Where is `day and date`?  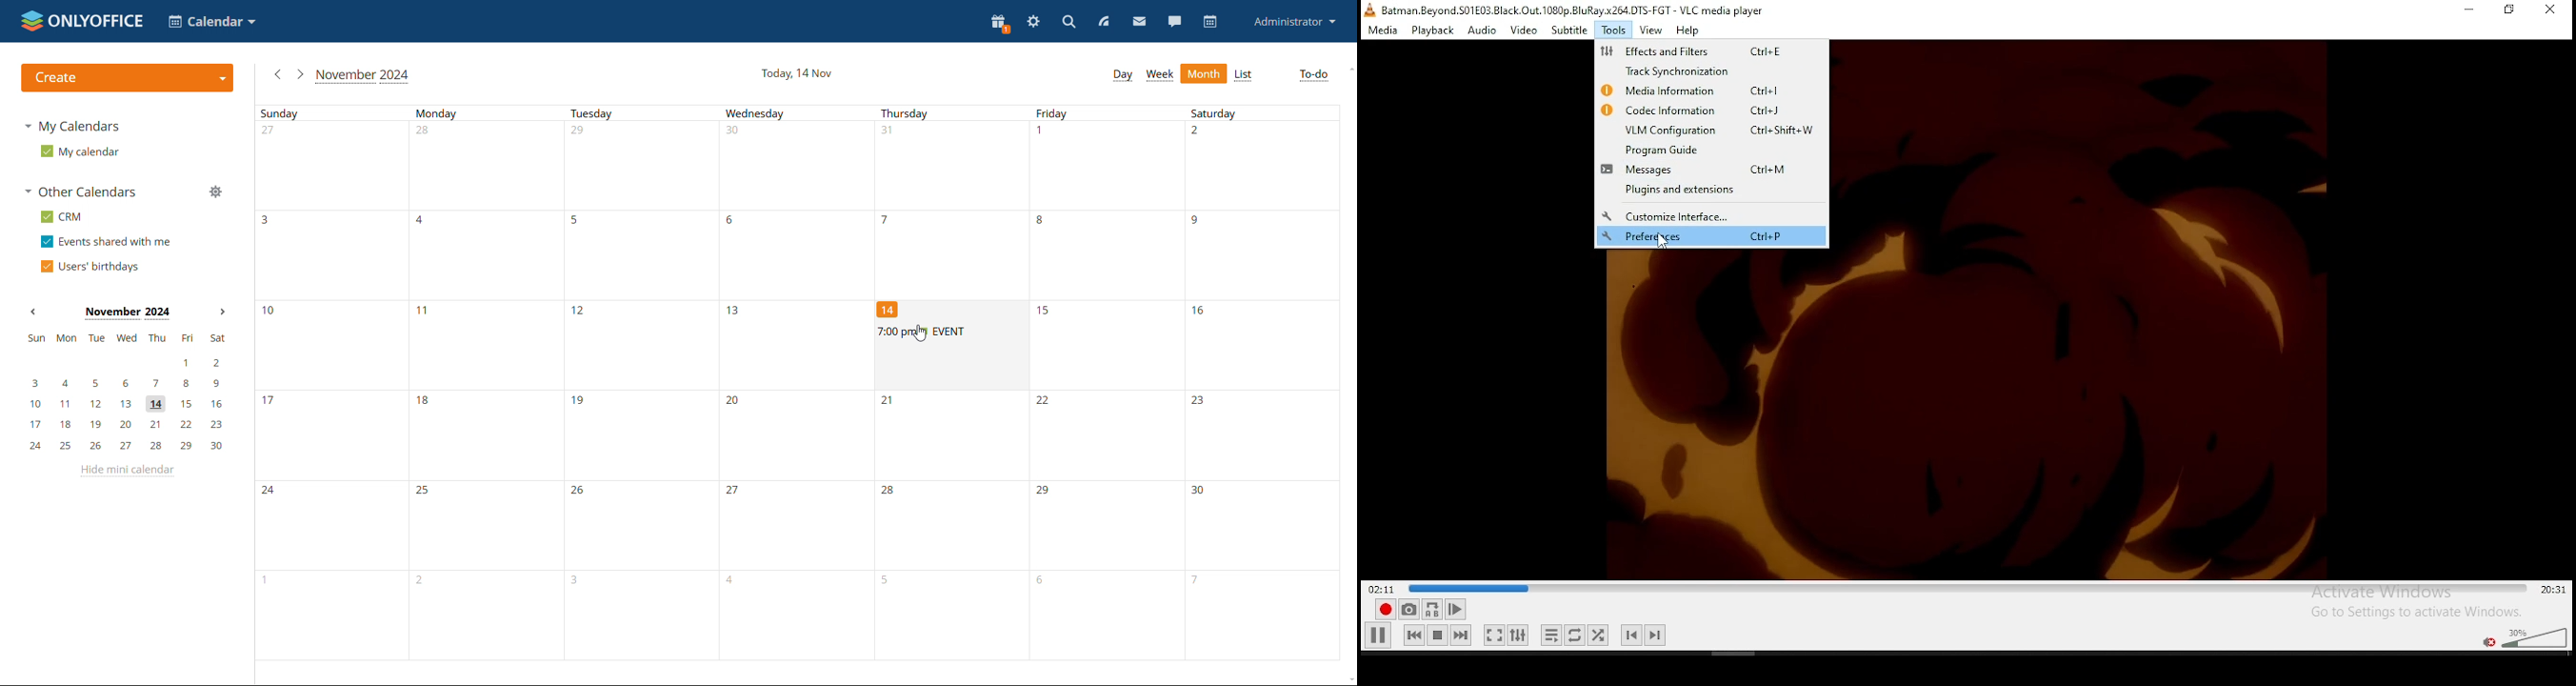 day and date is located at coordinates (797, 74).